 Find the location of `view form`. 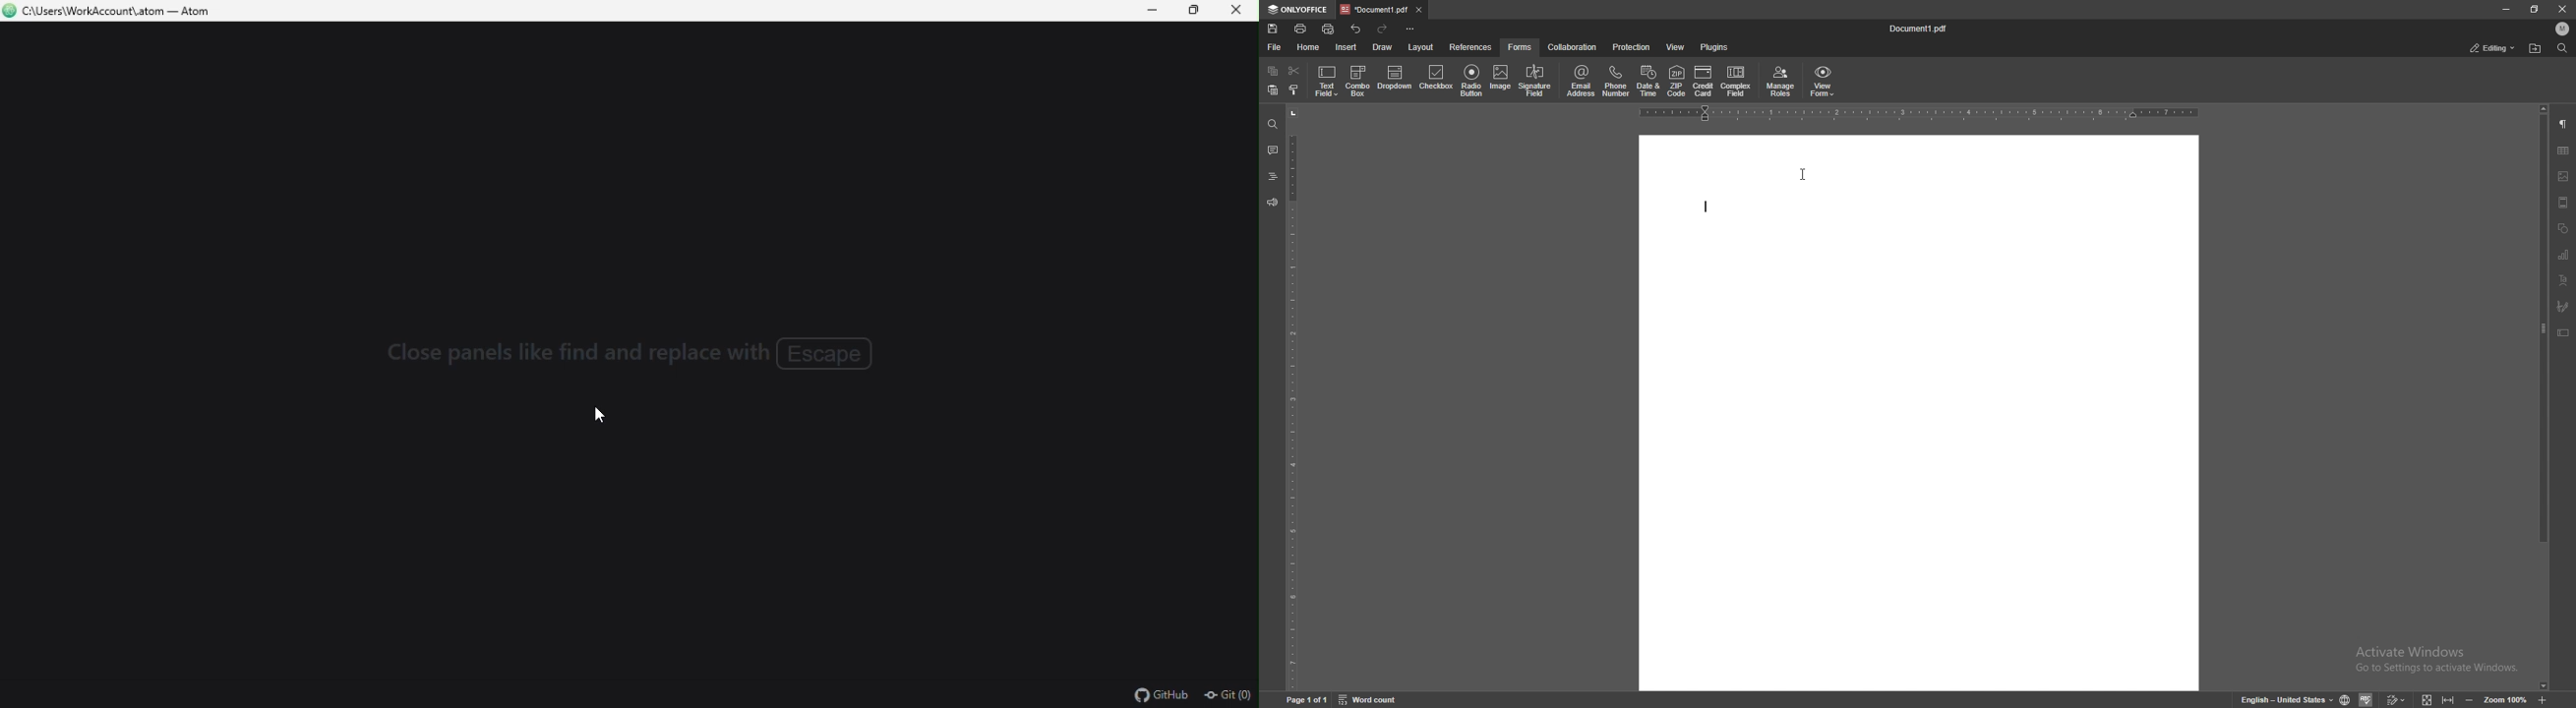

view form is located at coordinates (1823, 81).